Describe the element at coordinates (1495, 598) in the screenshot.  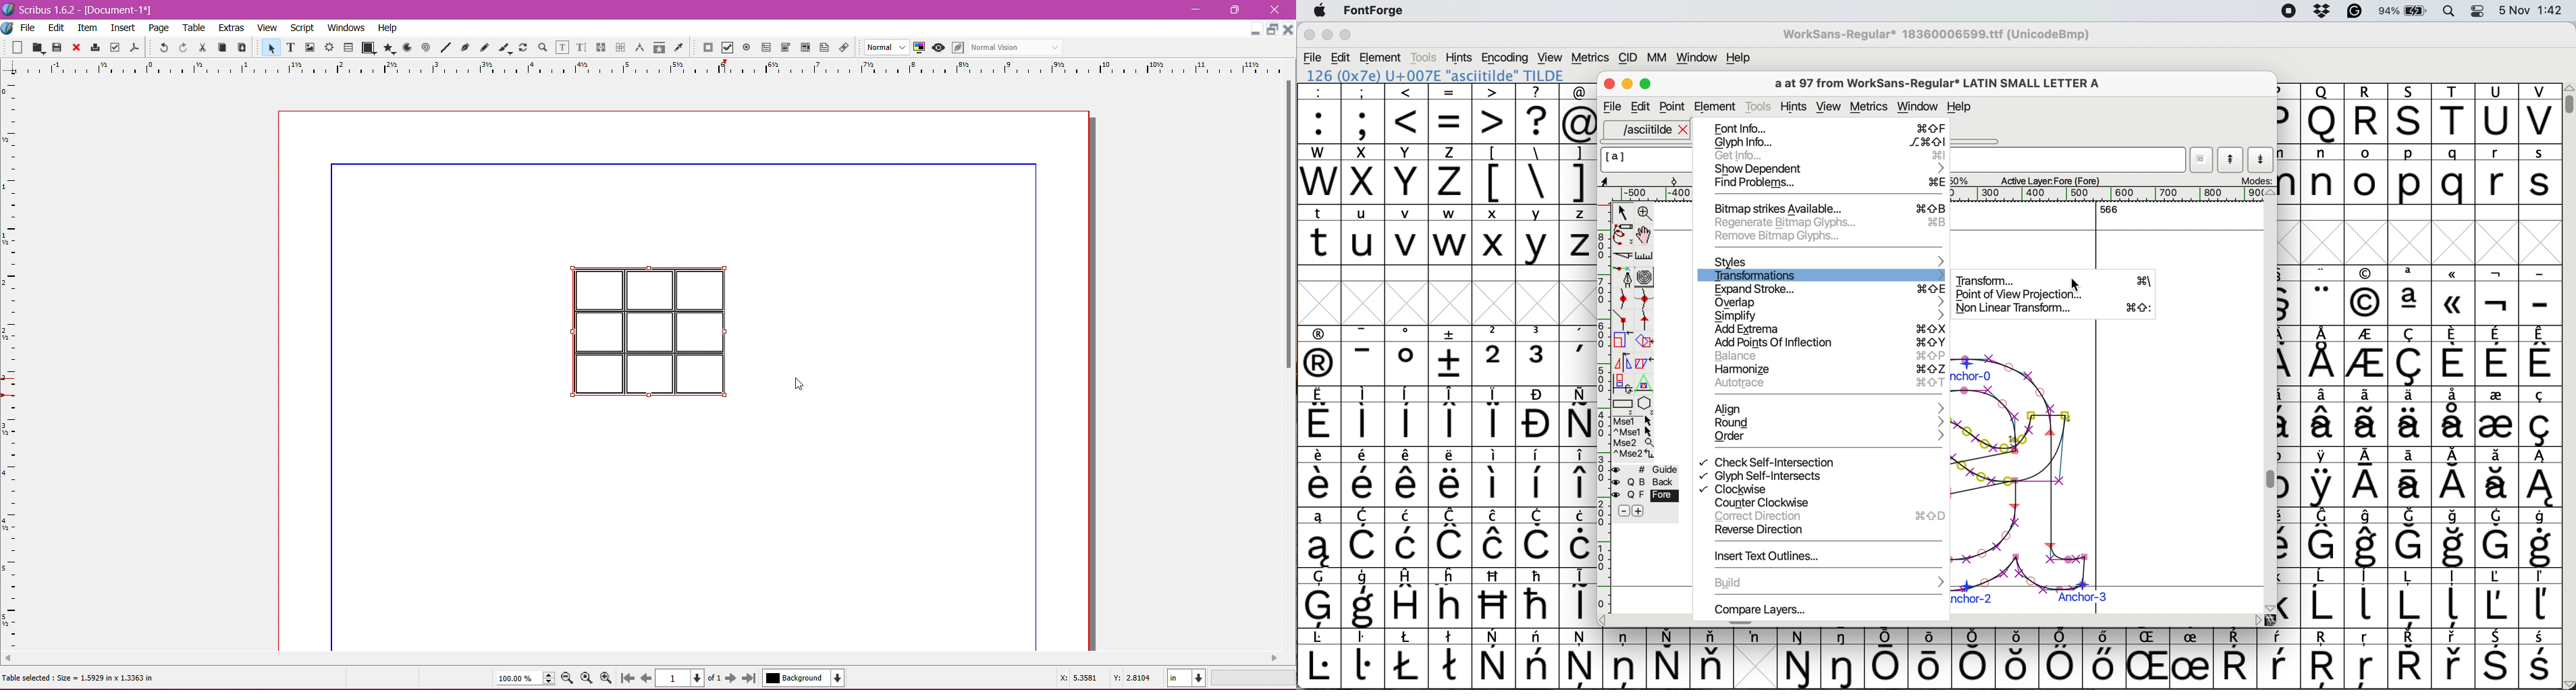
I see `` at that location.